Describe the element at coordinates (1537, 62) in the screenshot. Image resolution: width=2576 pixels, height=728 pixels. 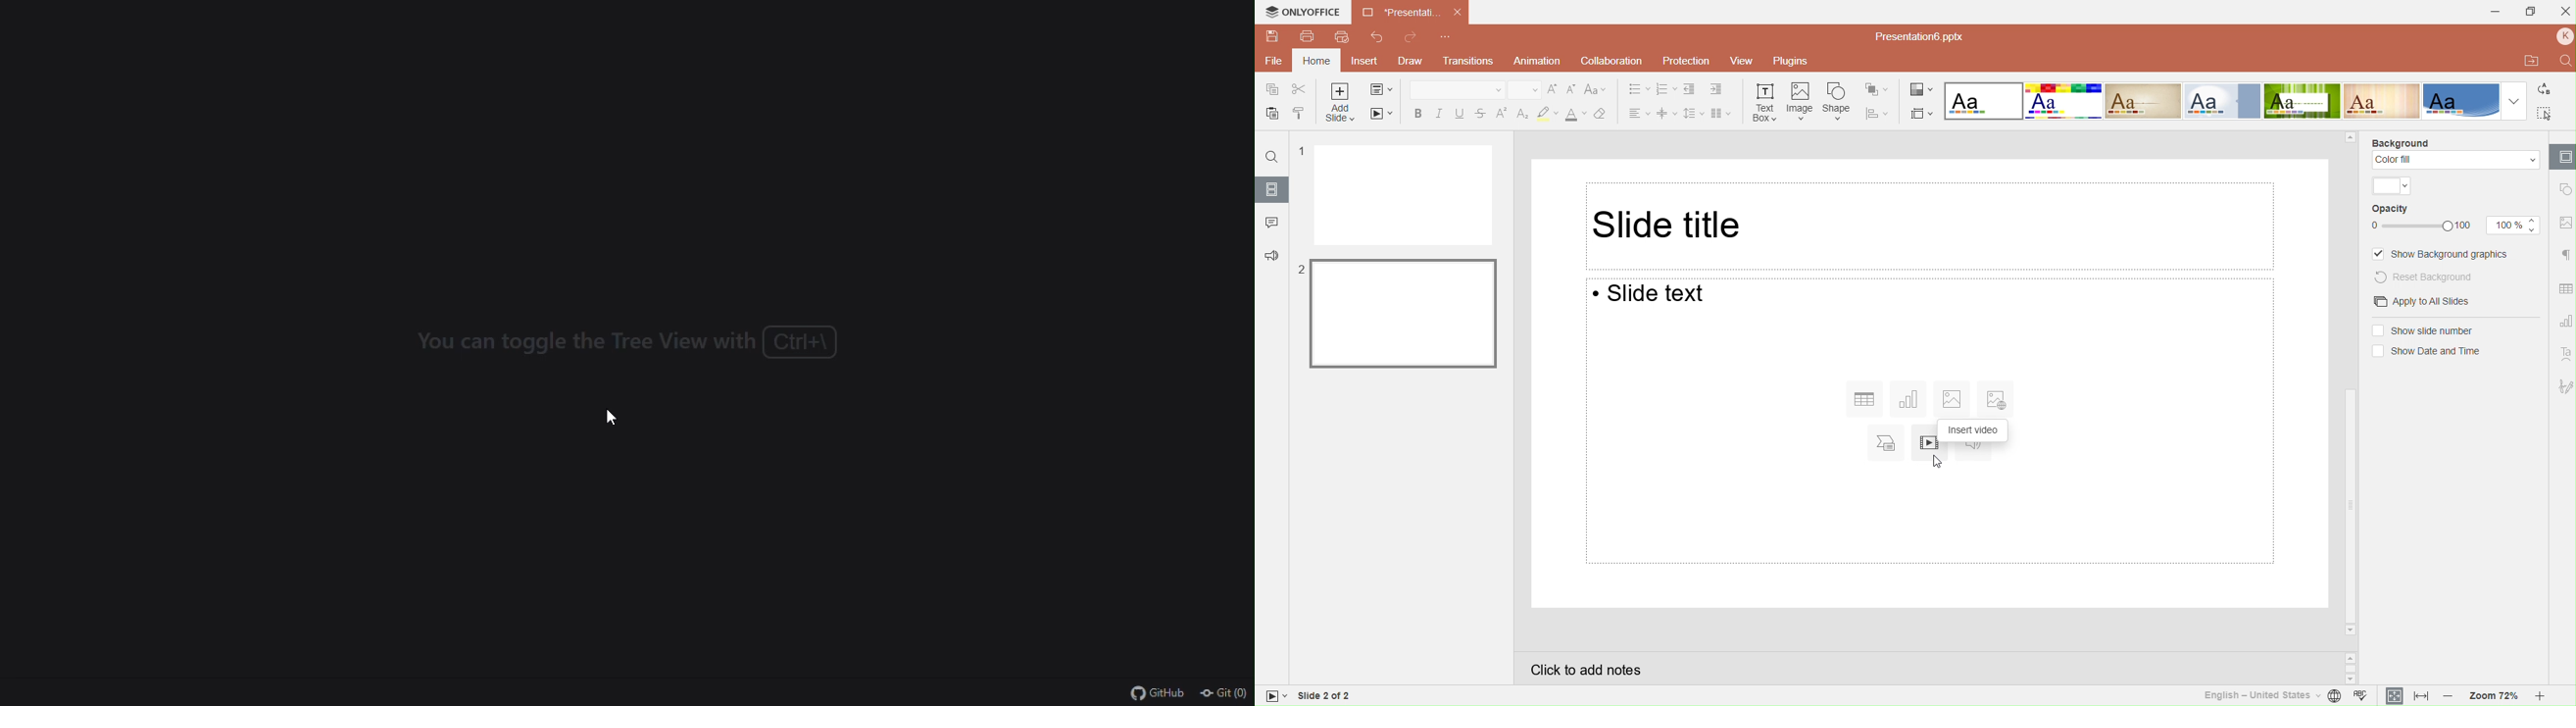
I see `Animation` at that location.